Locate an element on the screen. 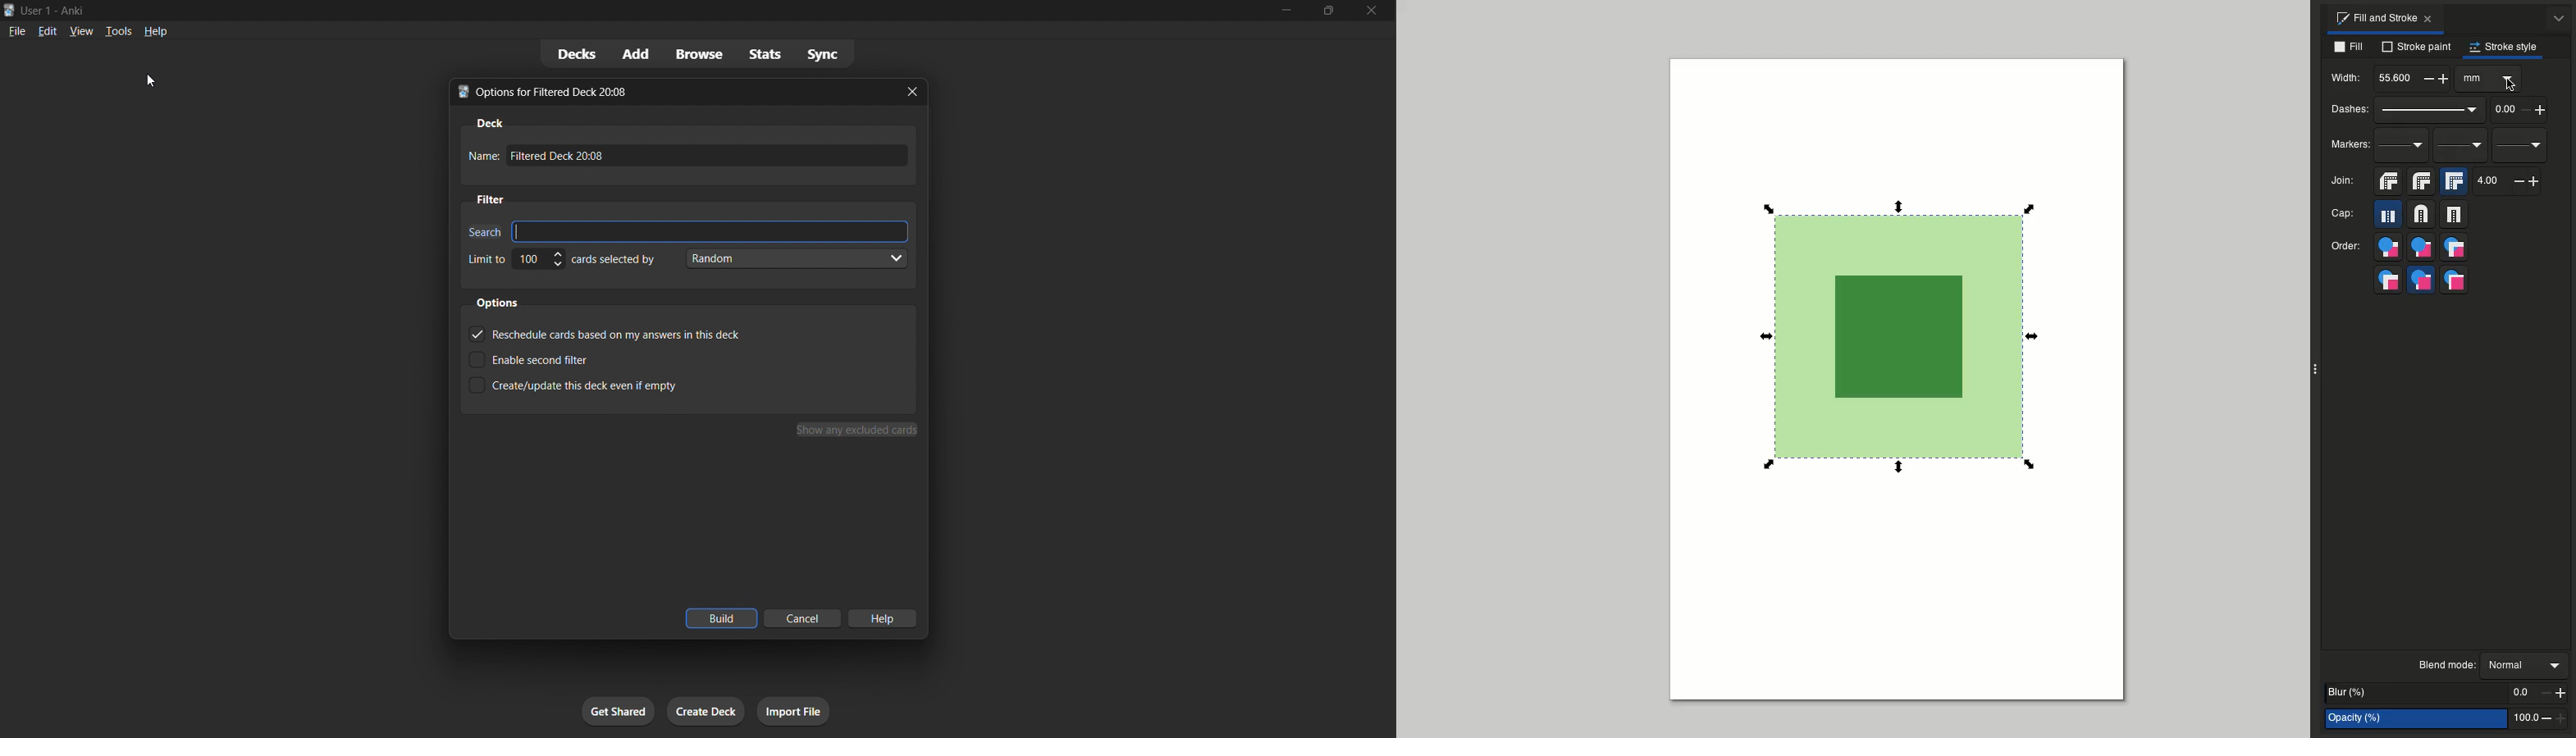 This screenshot has width=2576, height=756. Cursor is located at coordinates (151, 80).